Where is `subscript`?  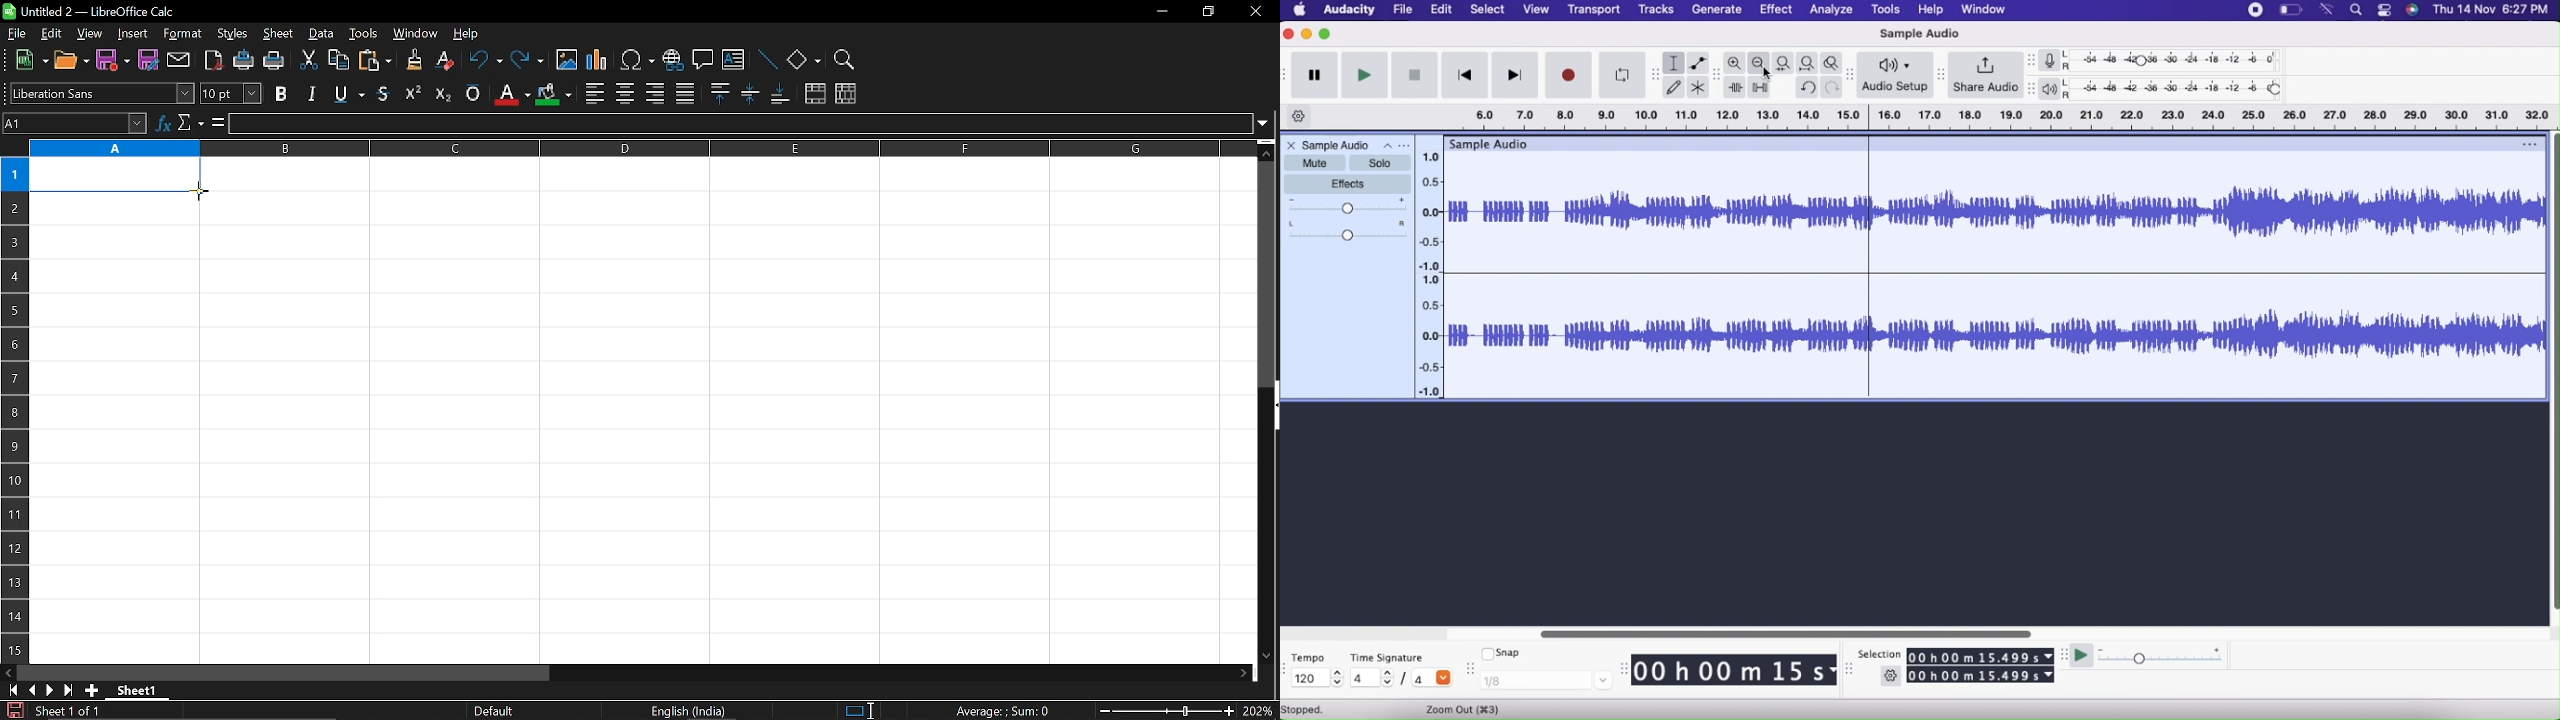
subscript is located at coordinates (442, 93).